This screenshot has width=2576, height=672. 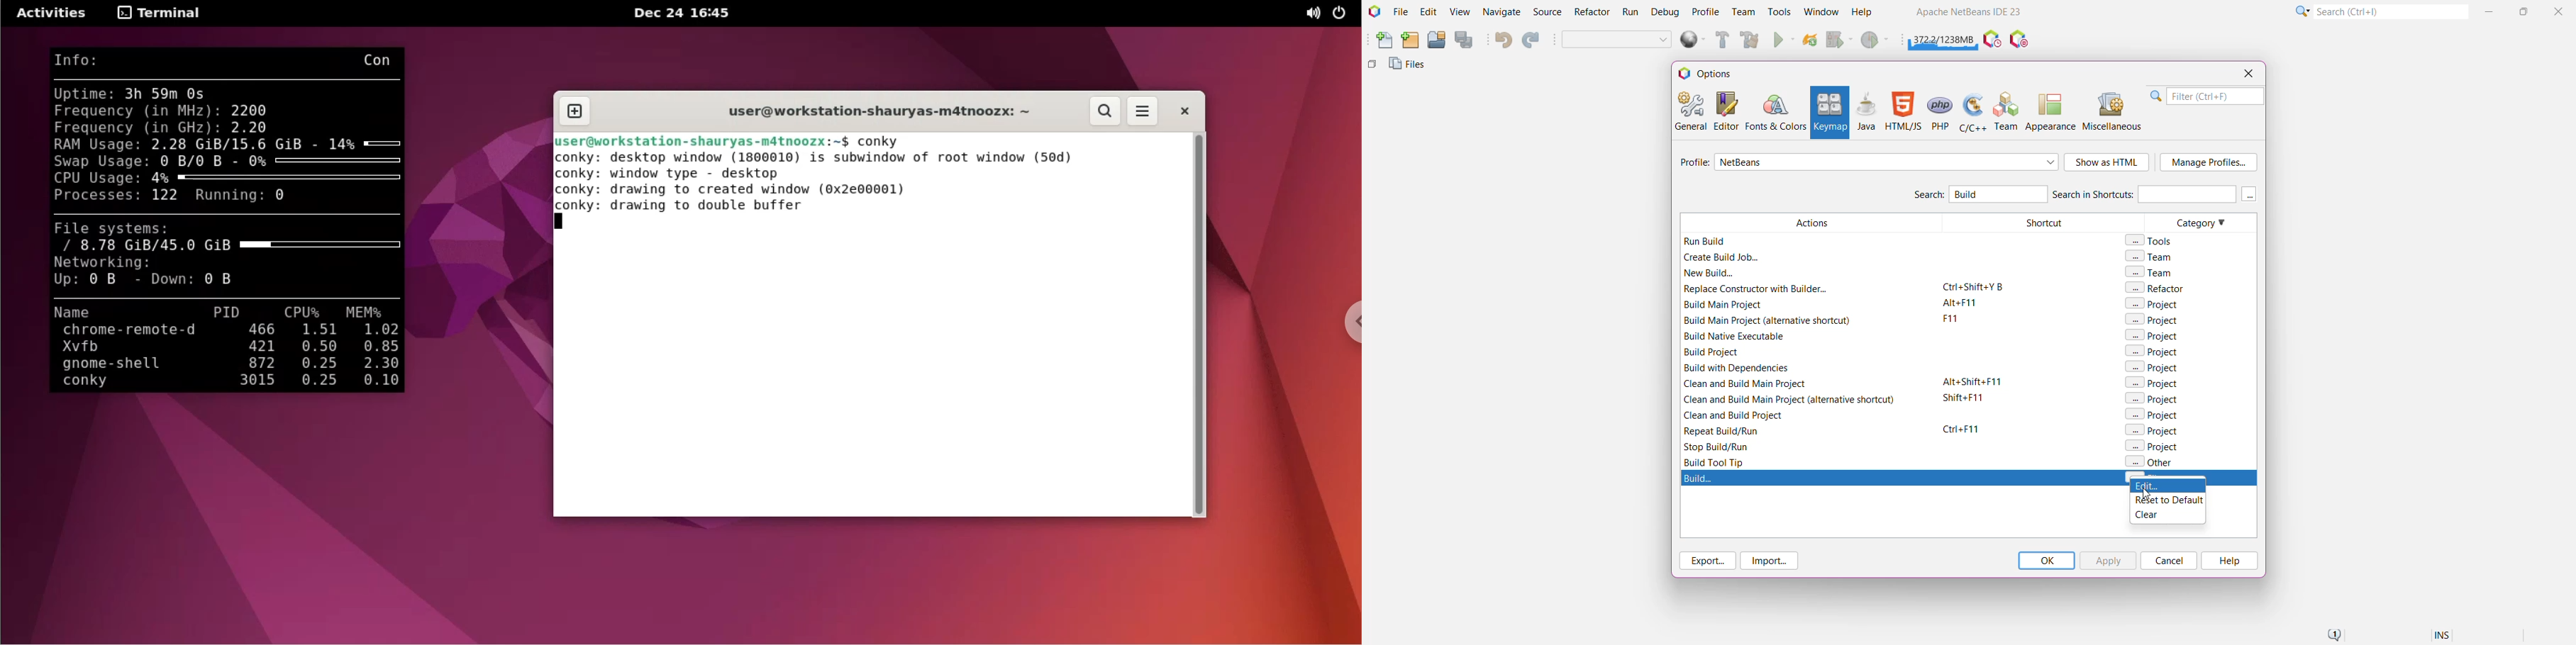 I want to click on OK, so click(x=2046, y=560).